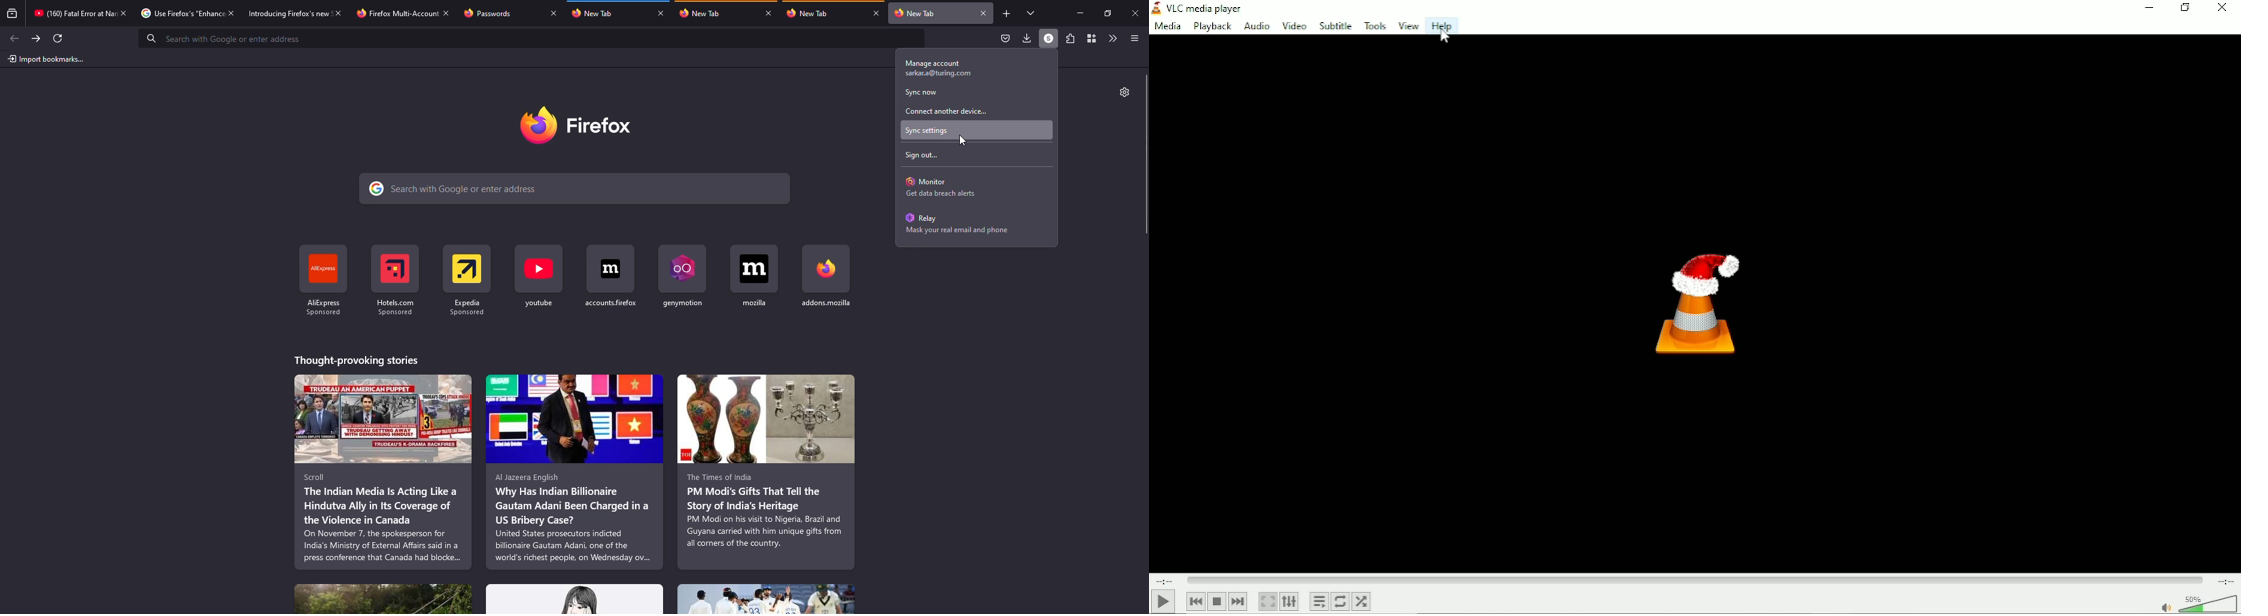 Image resolution: width=2268 pixels, height=616 pixels. Describe the element at coordinates (1289, 601) in the screenshot. I see `Show extended settings` at that location.